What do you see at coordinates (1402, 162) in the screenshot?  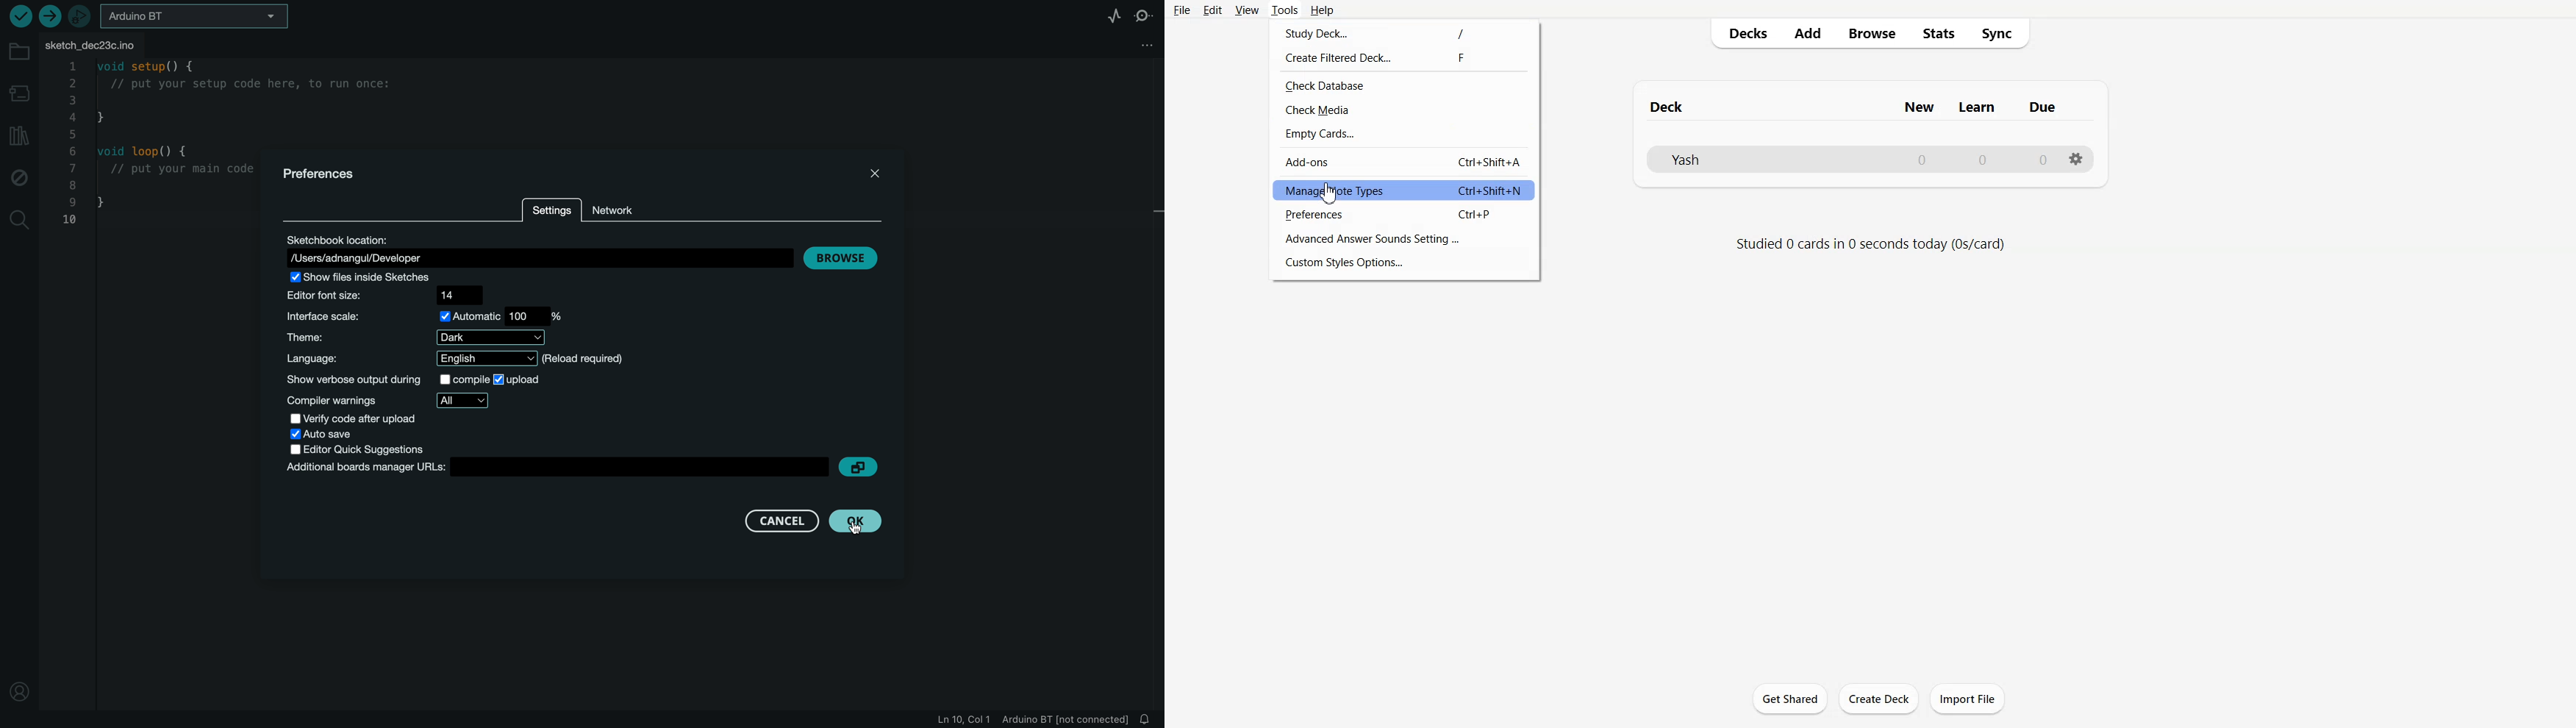 I see `Add-ons` at bounding box center [1402, 162].